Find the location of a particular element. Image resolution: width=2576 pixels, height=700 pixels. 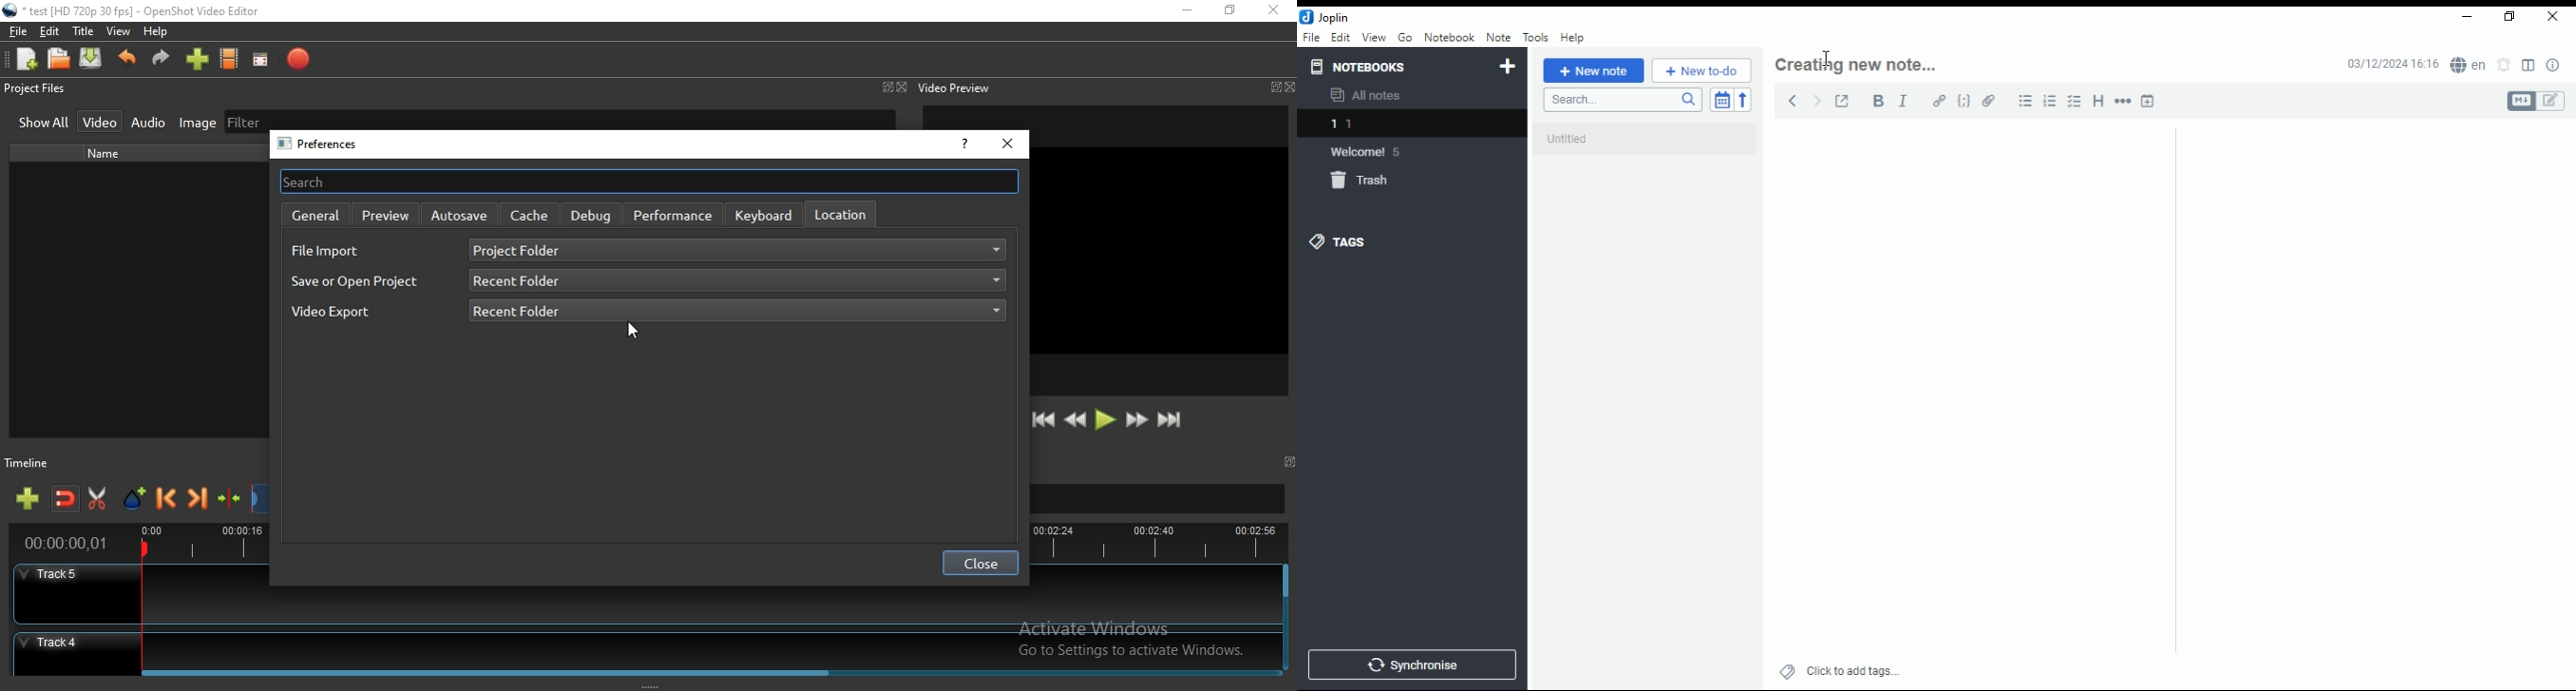

Edit  is located at coordinates (50, 33).